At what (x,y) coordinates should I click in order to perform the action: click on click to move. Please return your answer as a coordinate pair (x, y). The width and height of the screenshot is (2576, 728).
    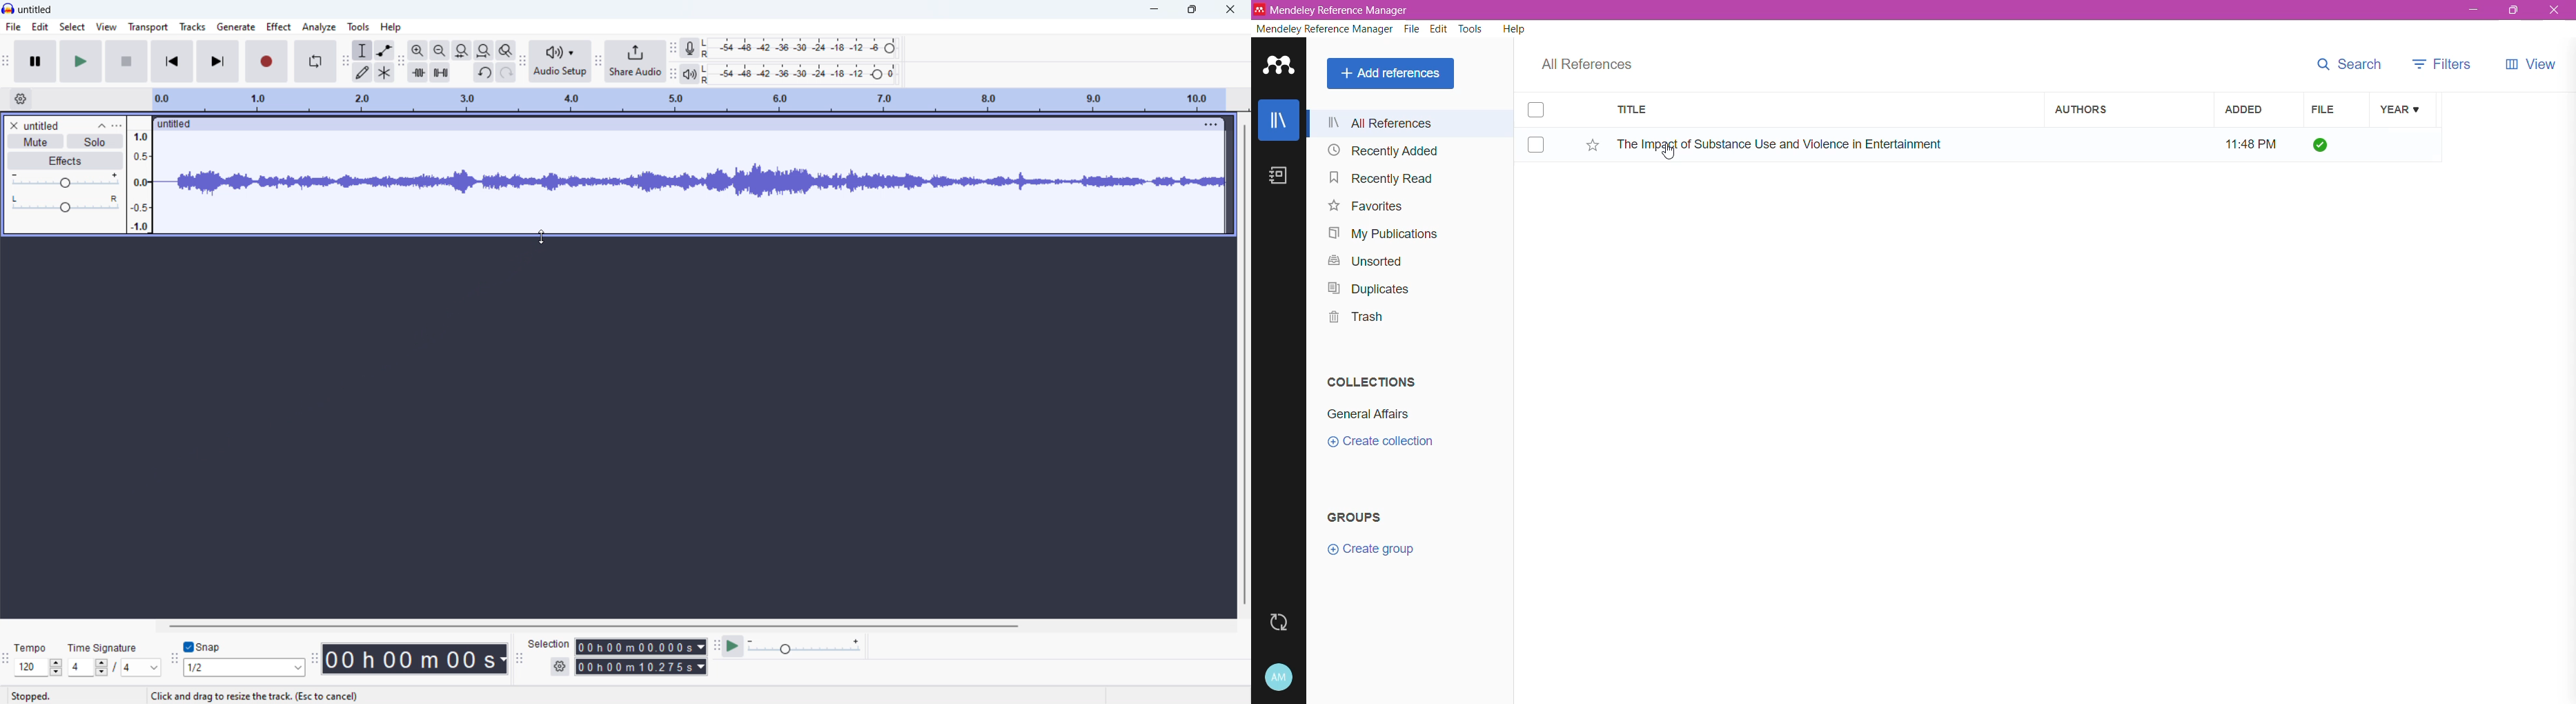
    Looking at the image, I should click on (672, 123).